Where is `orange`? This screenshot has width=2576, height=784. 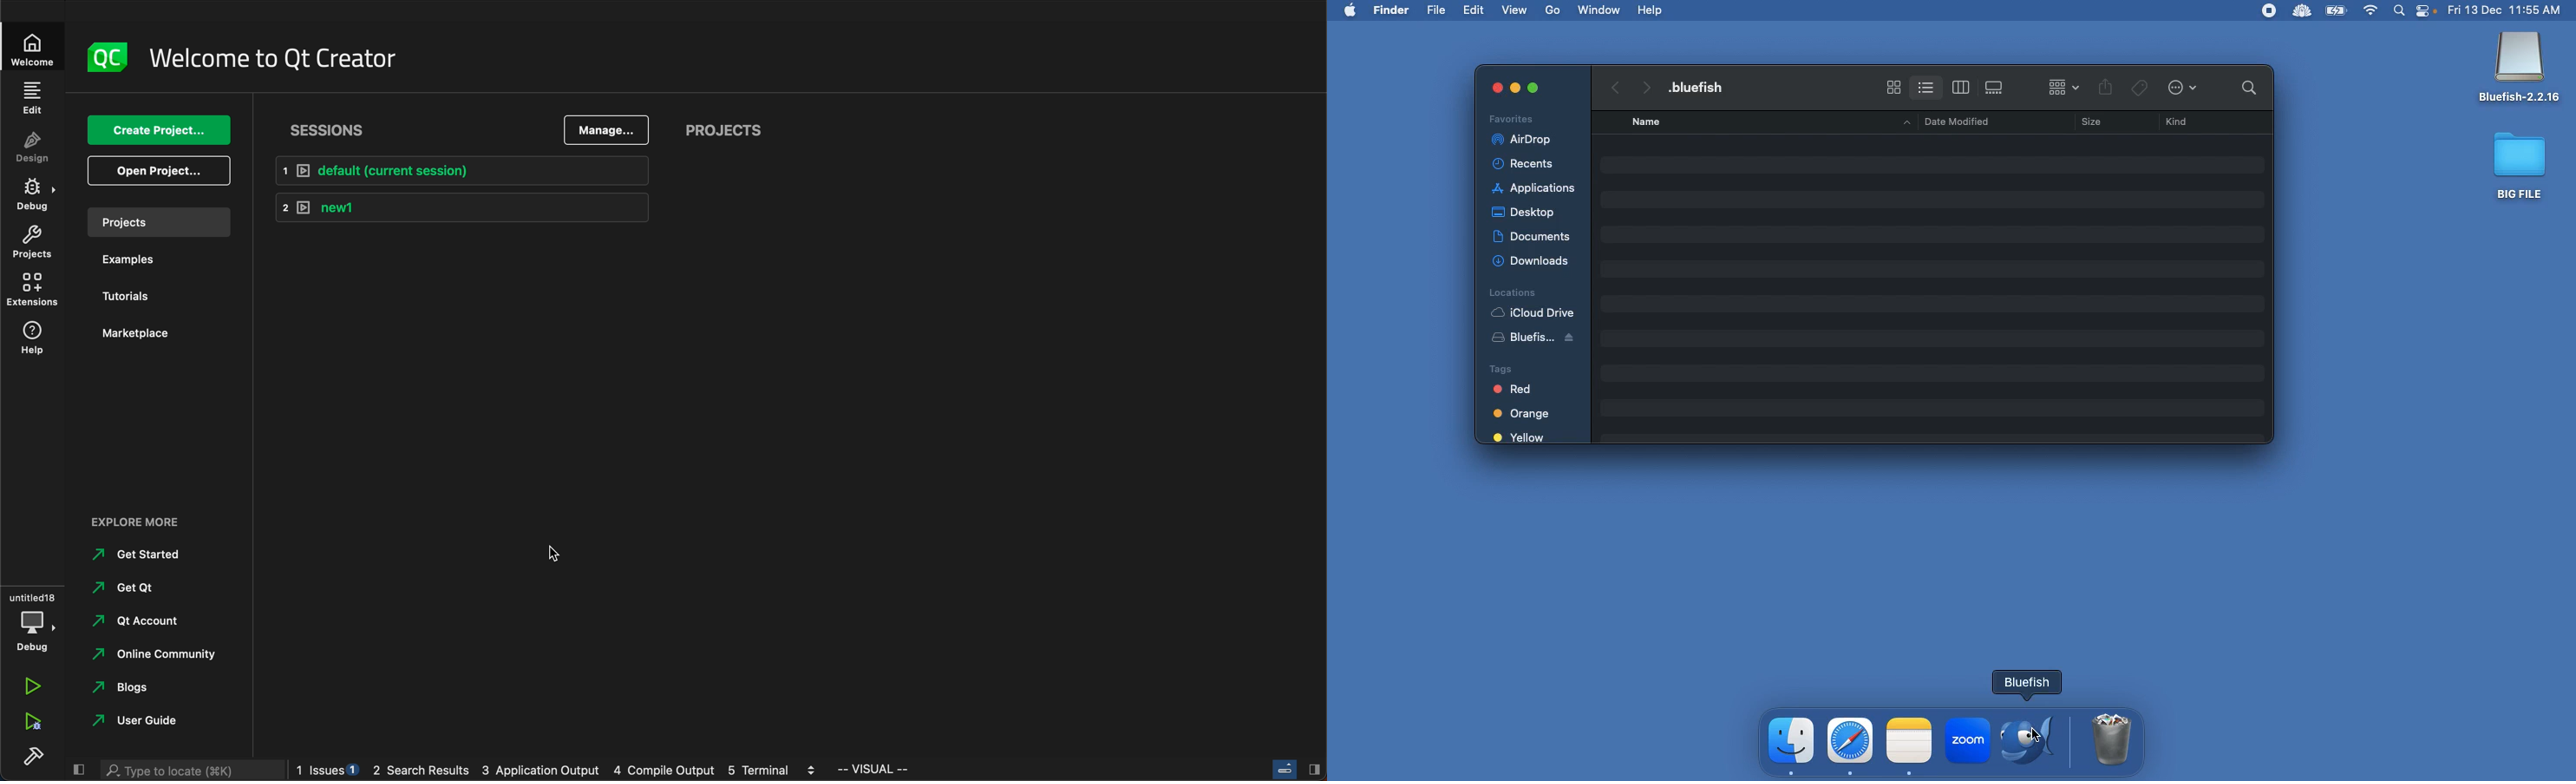 orange is located at coordinates (1525, 414).